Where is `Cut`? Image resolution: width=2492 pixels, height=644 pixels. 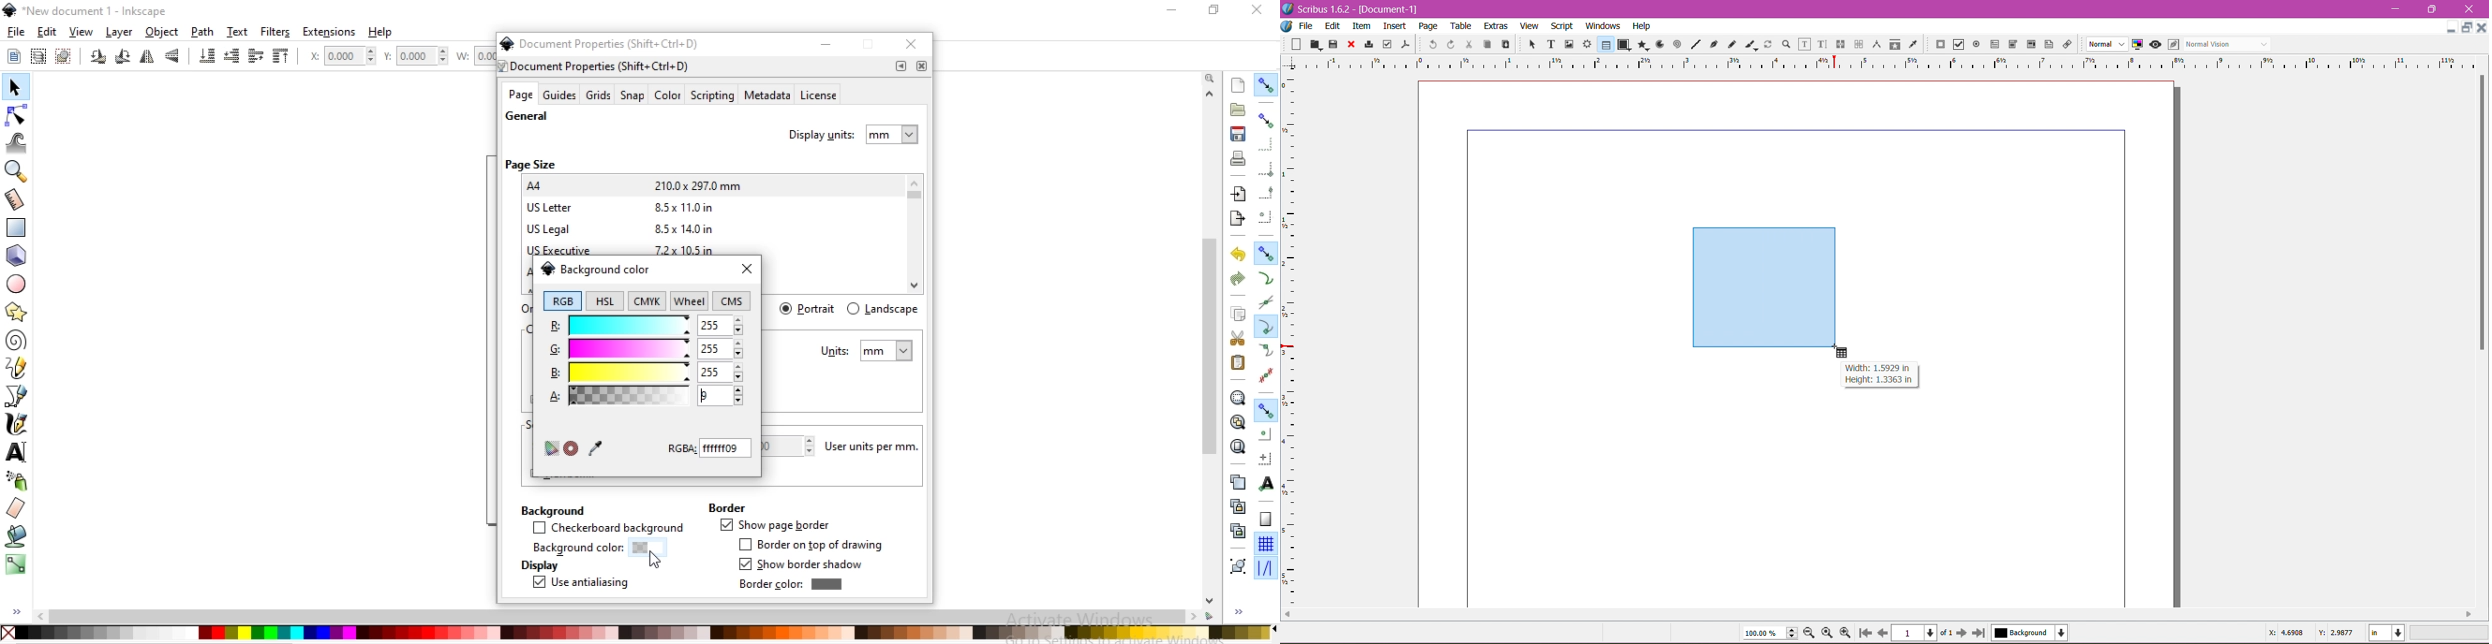
Cut is located at coordinates (1467, 43).